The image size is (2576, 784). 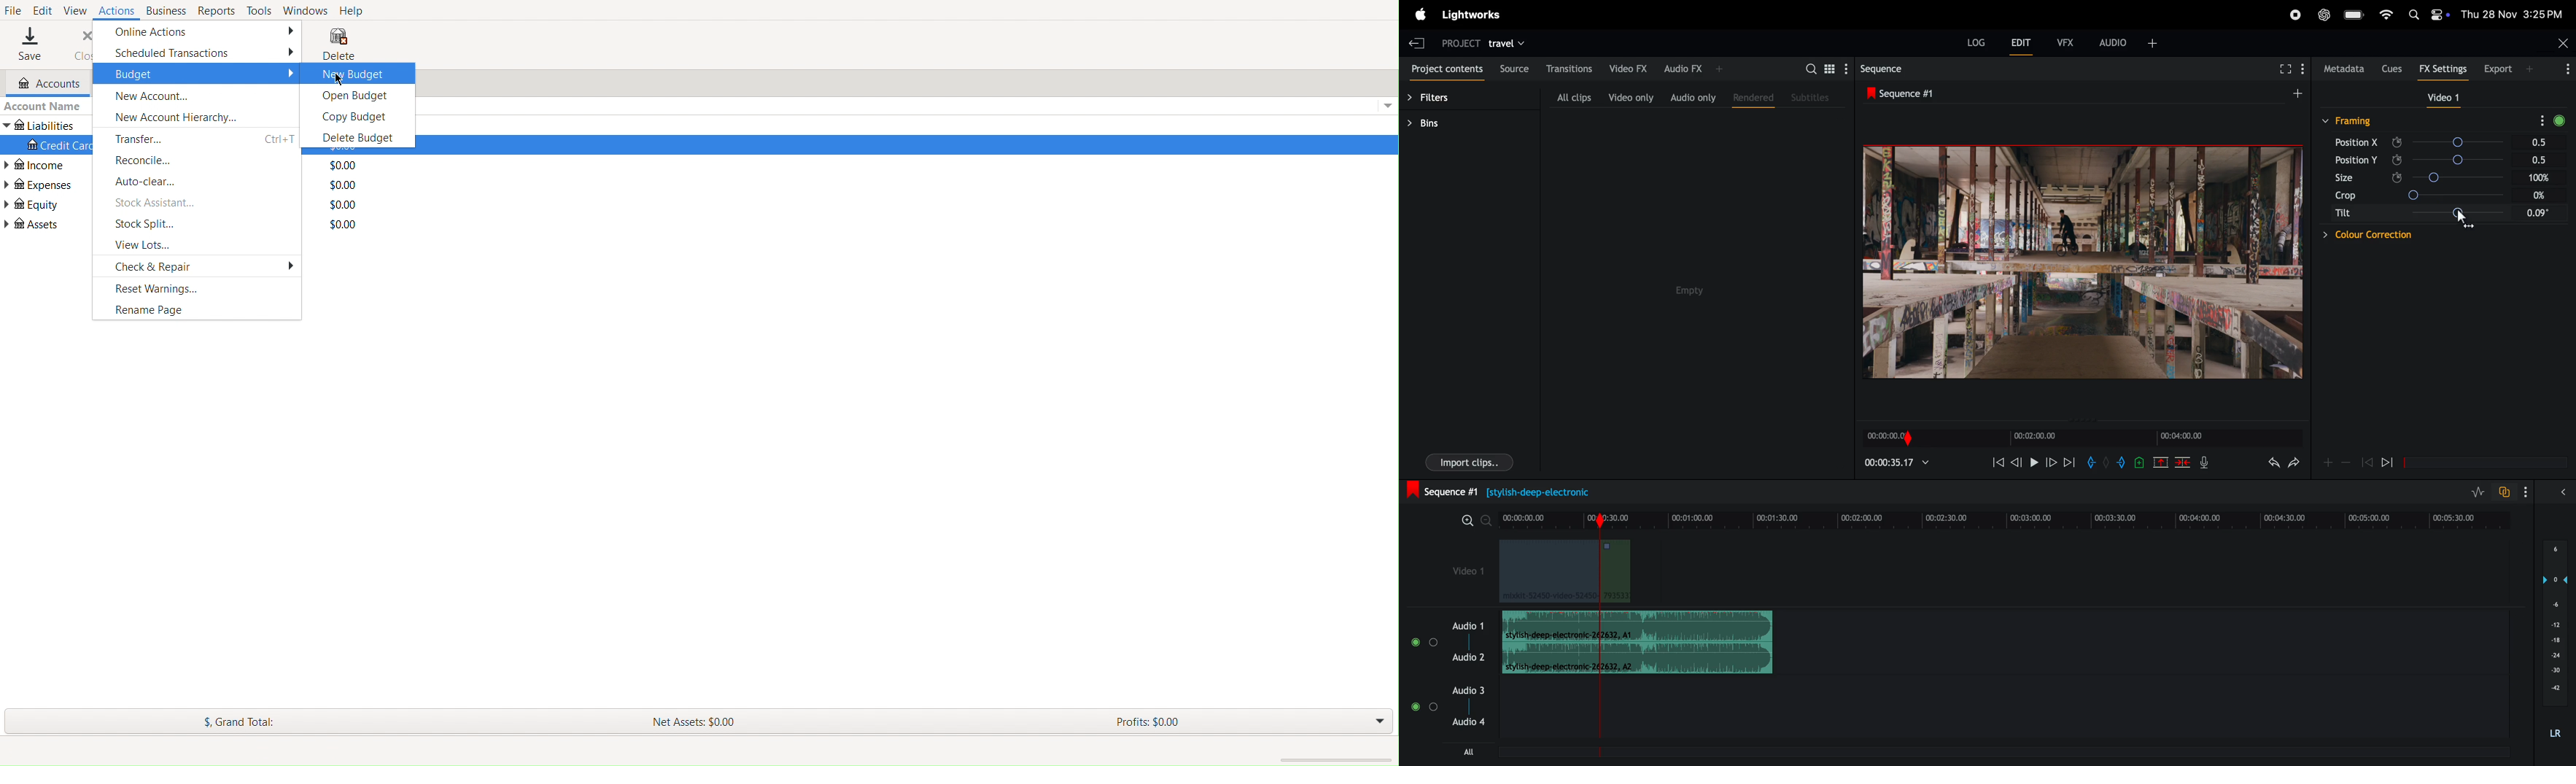 I want to click on Save, so click(x=29, y=44).